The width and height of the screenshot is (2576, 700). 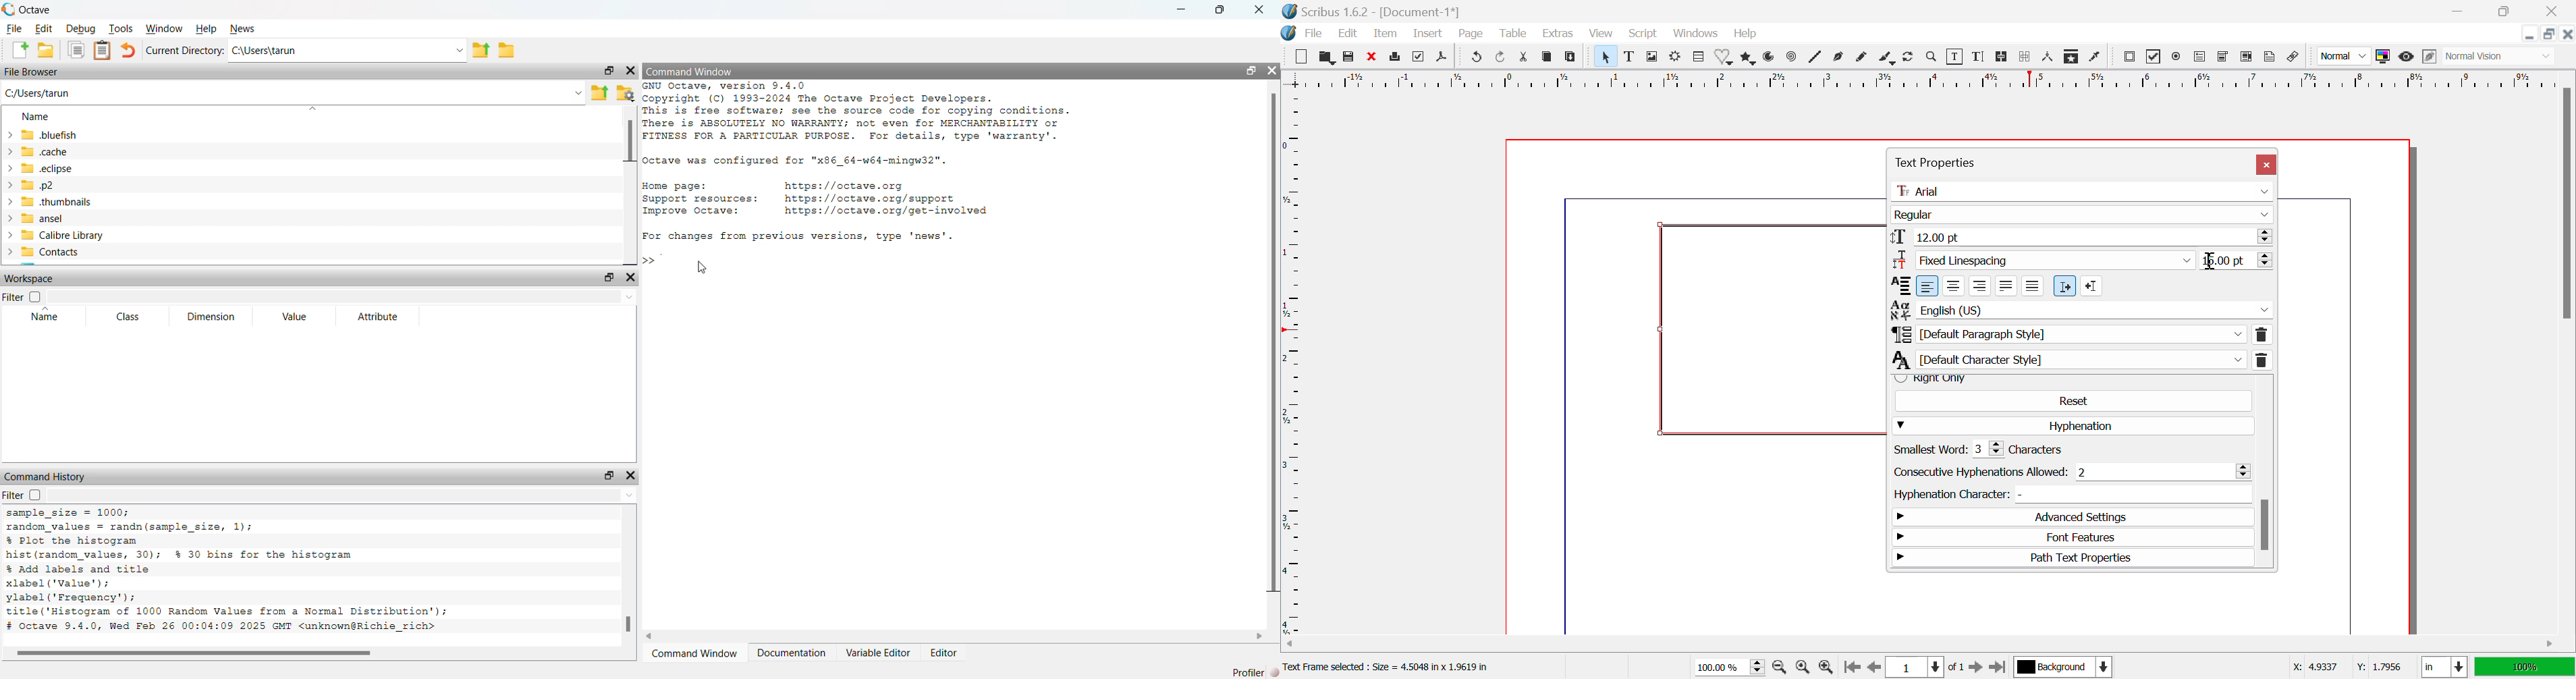 What do you see at coordinates (1934, 59) in the screenshot?
I see `Zoom` at bounding box center [1934, 59].